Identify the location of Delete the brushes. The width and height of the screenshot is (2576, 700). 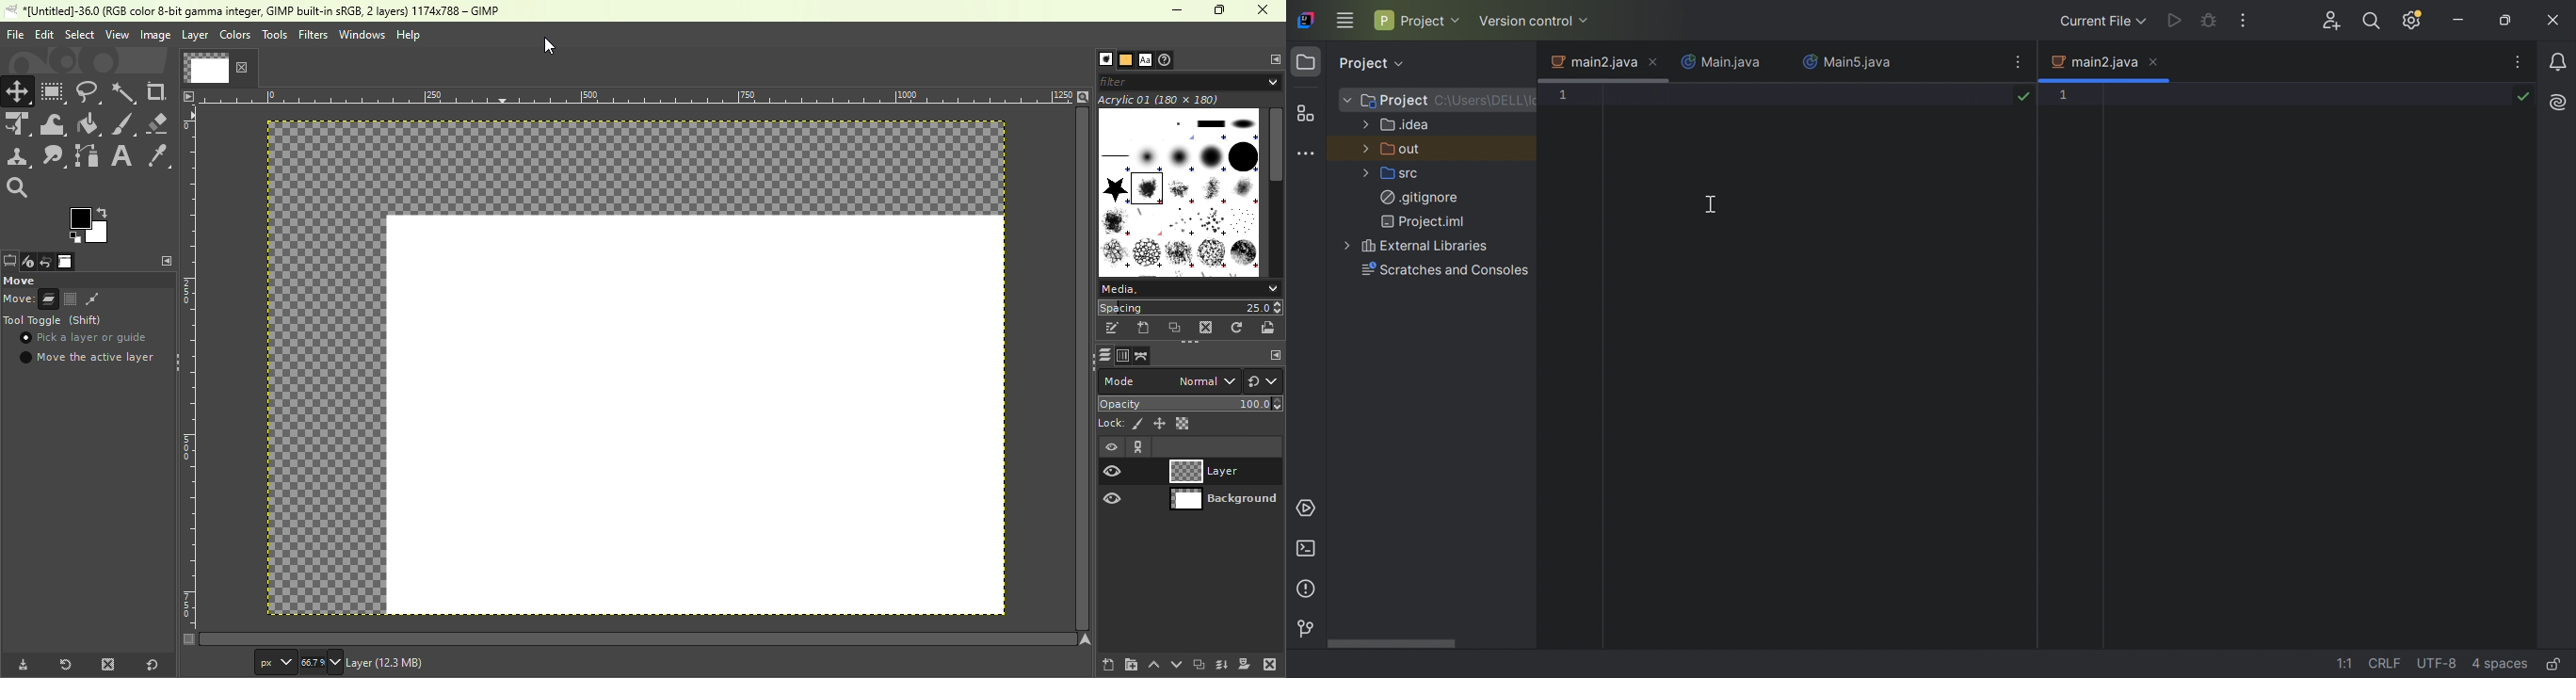
(1208, 328).